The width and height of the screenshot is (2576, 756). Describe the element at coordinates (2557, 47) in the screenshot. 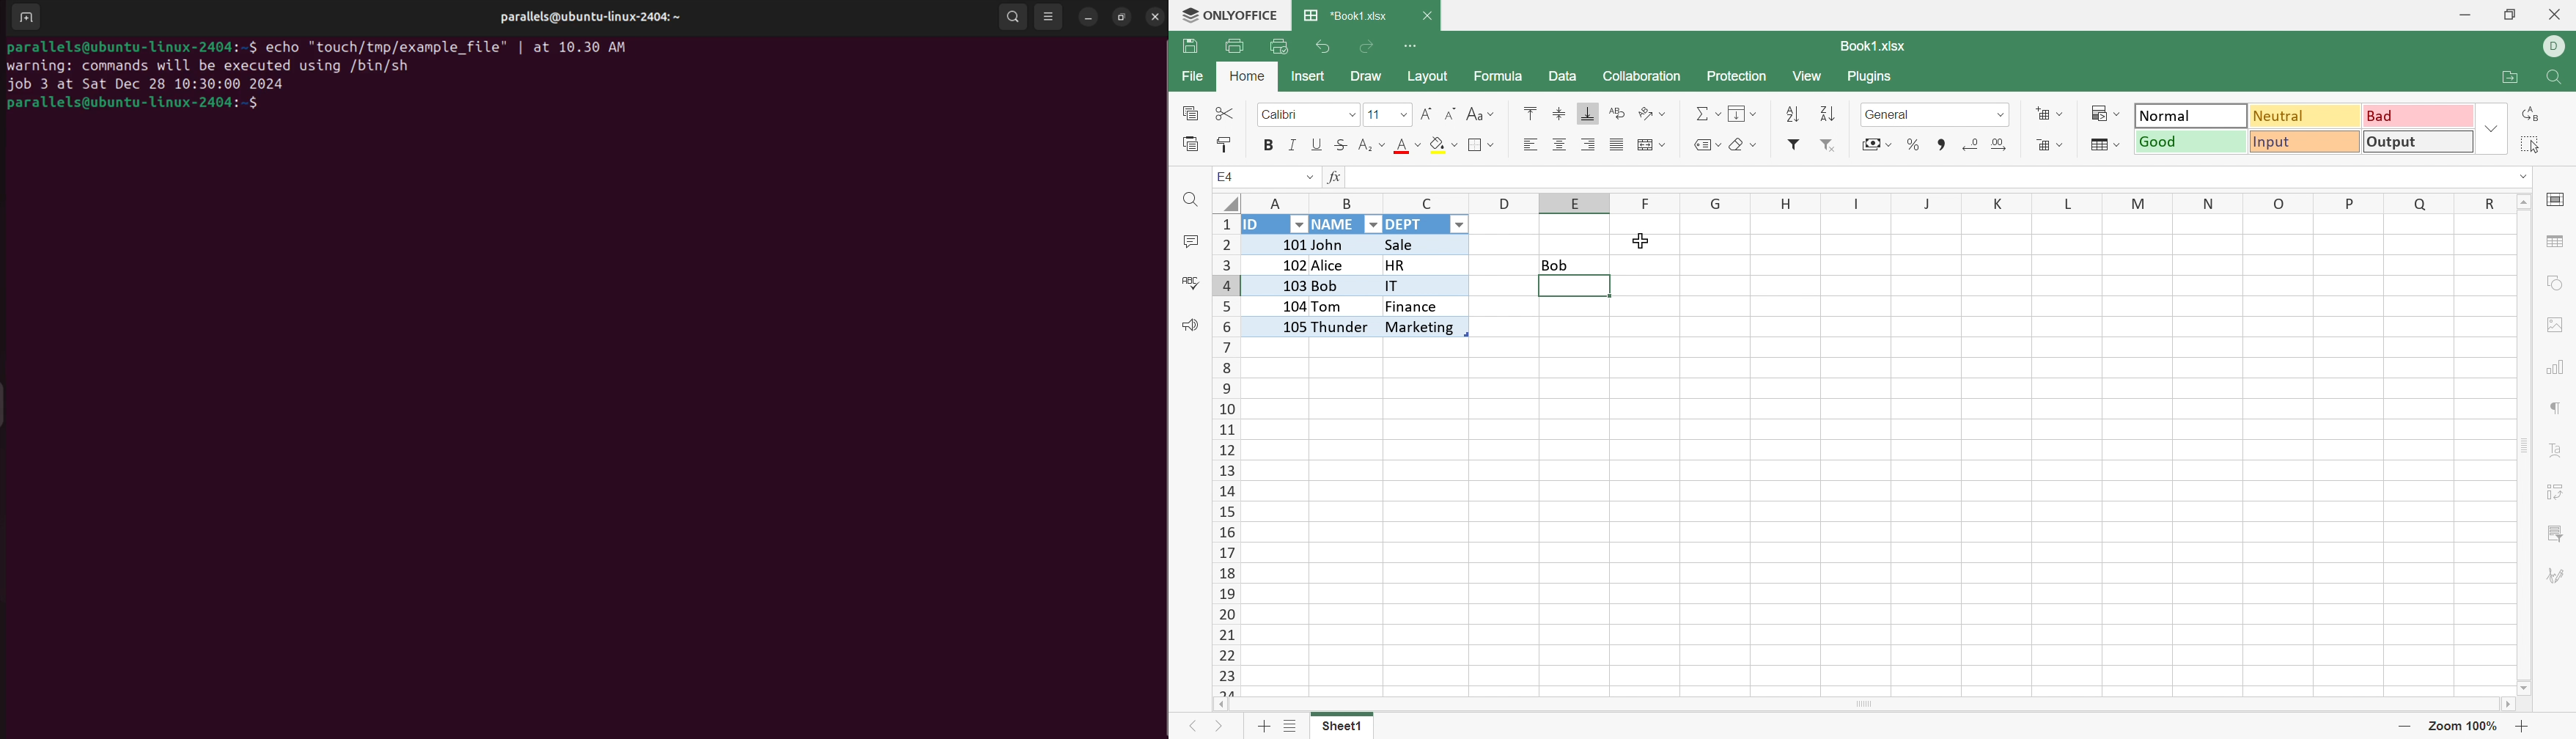

I see `DELL` at that location.